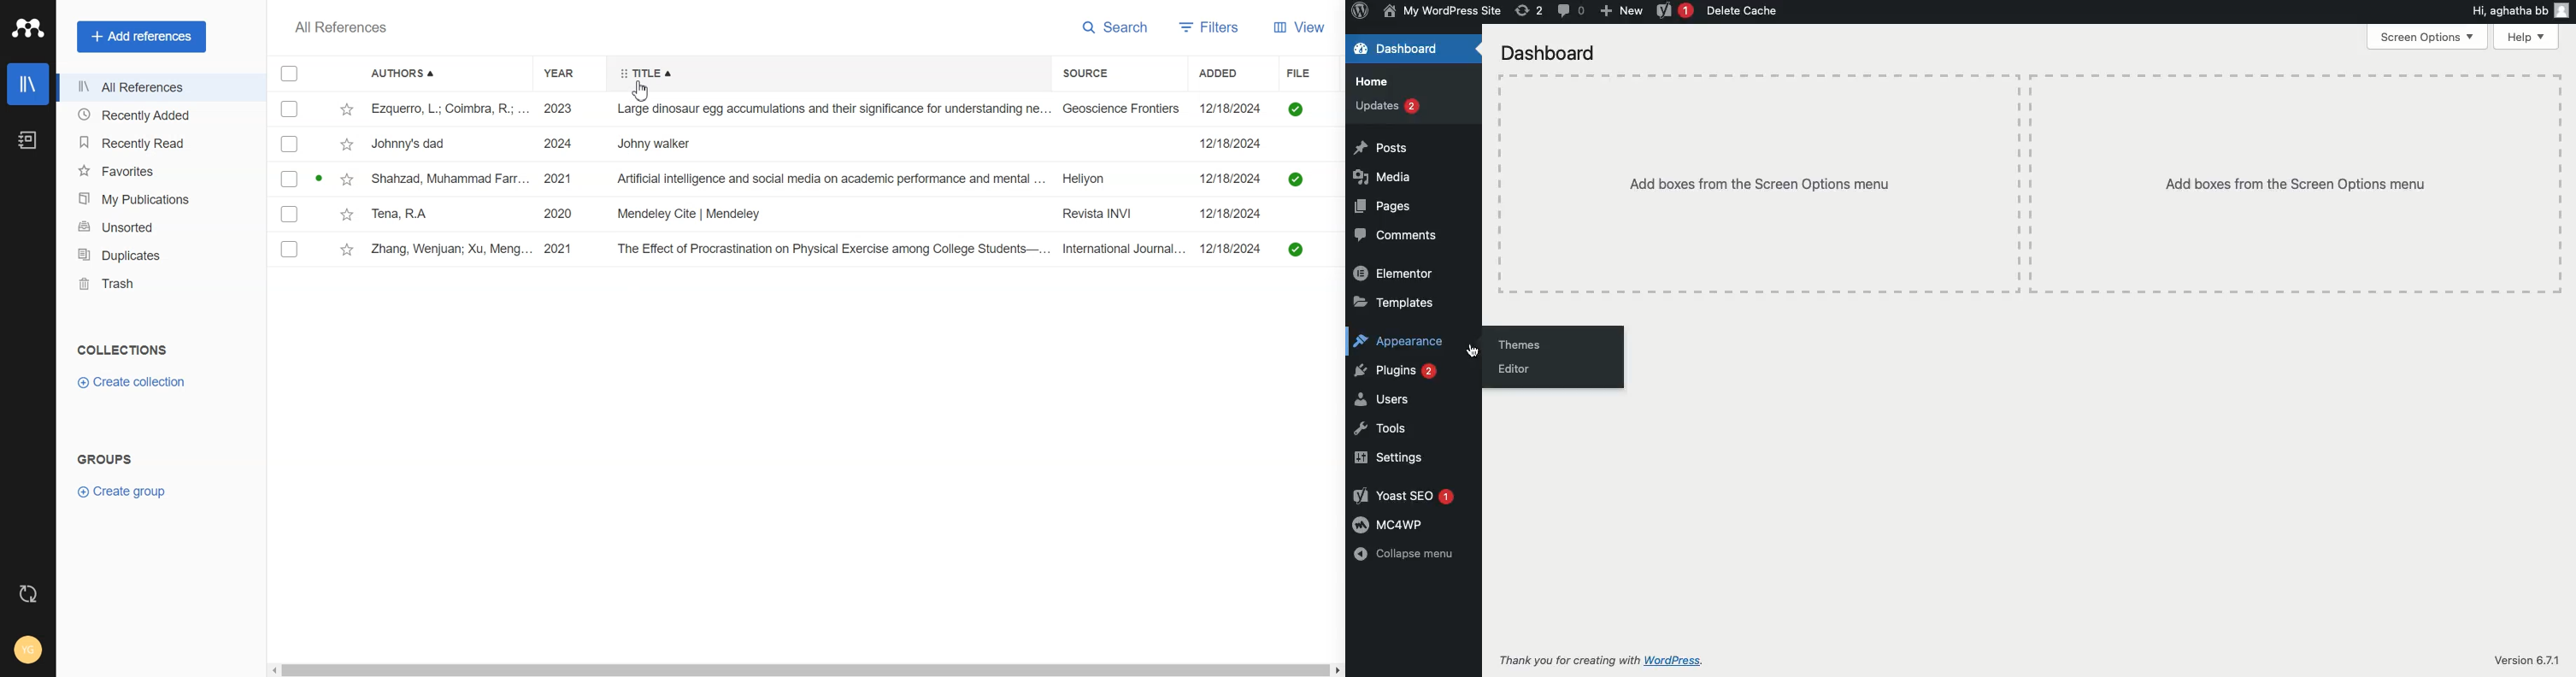 The width and height of the screenshot is (2576, 700). Describe the element at coordinates (859, 249) in the screenshot. I see `File` at that location.